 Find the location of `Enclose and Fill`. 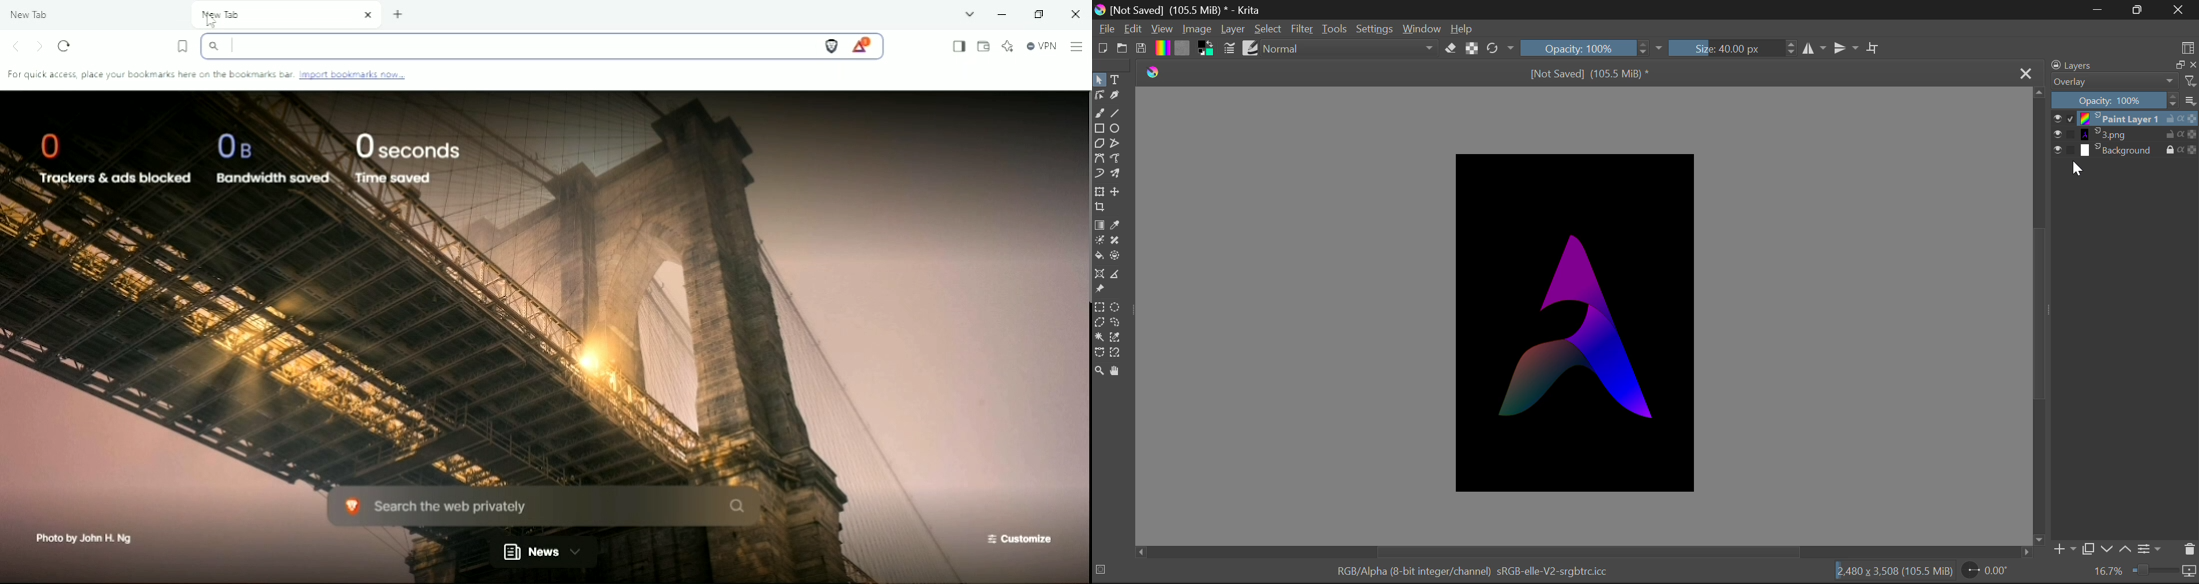

Enclose and Fill is located at coordinates (1115, 255).